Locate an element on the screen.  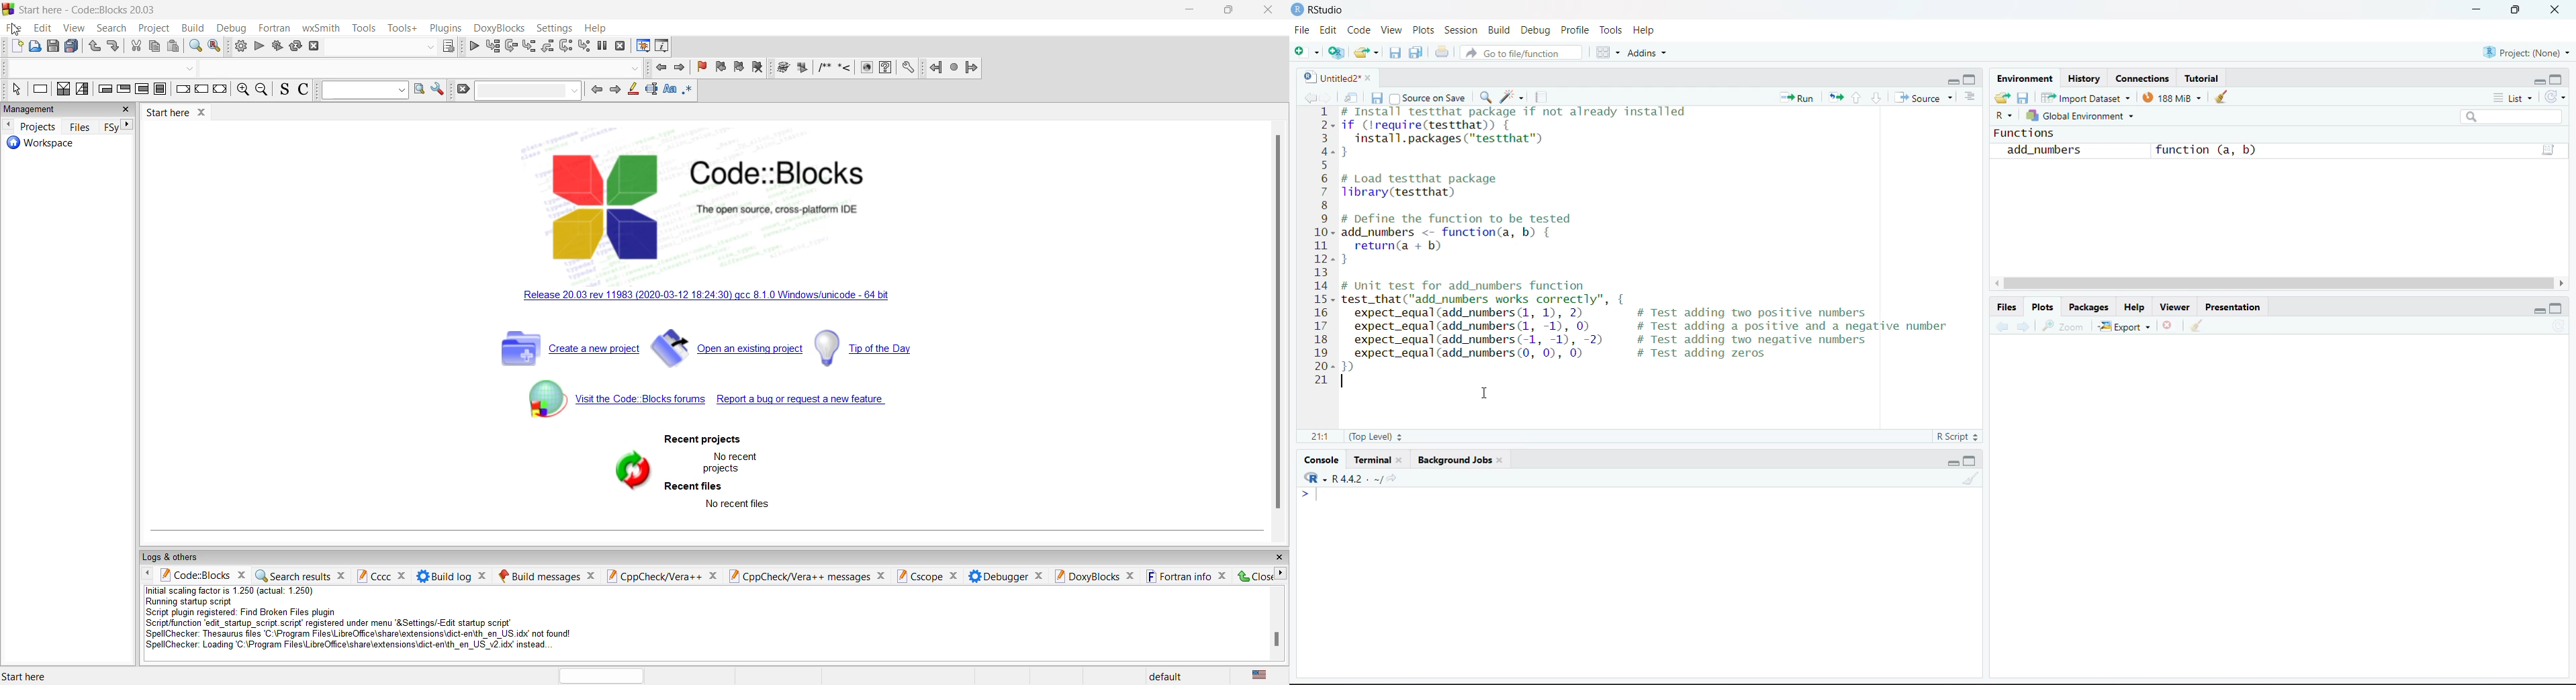
Presentation is located at coordinates (2234, 307).